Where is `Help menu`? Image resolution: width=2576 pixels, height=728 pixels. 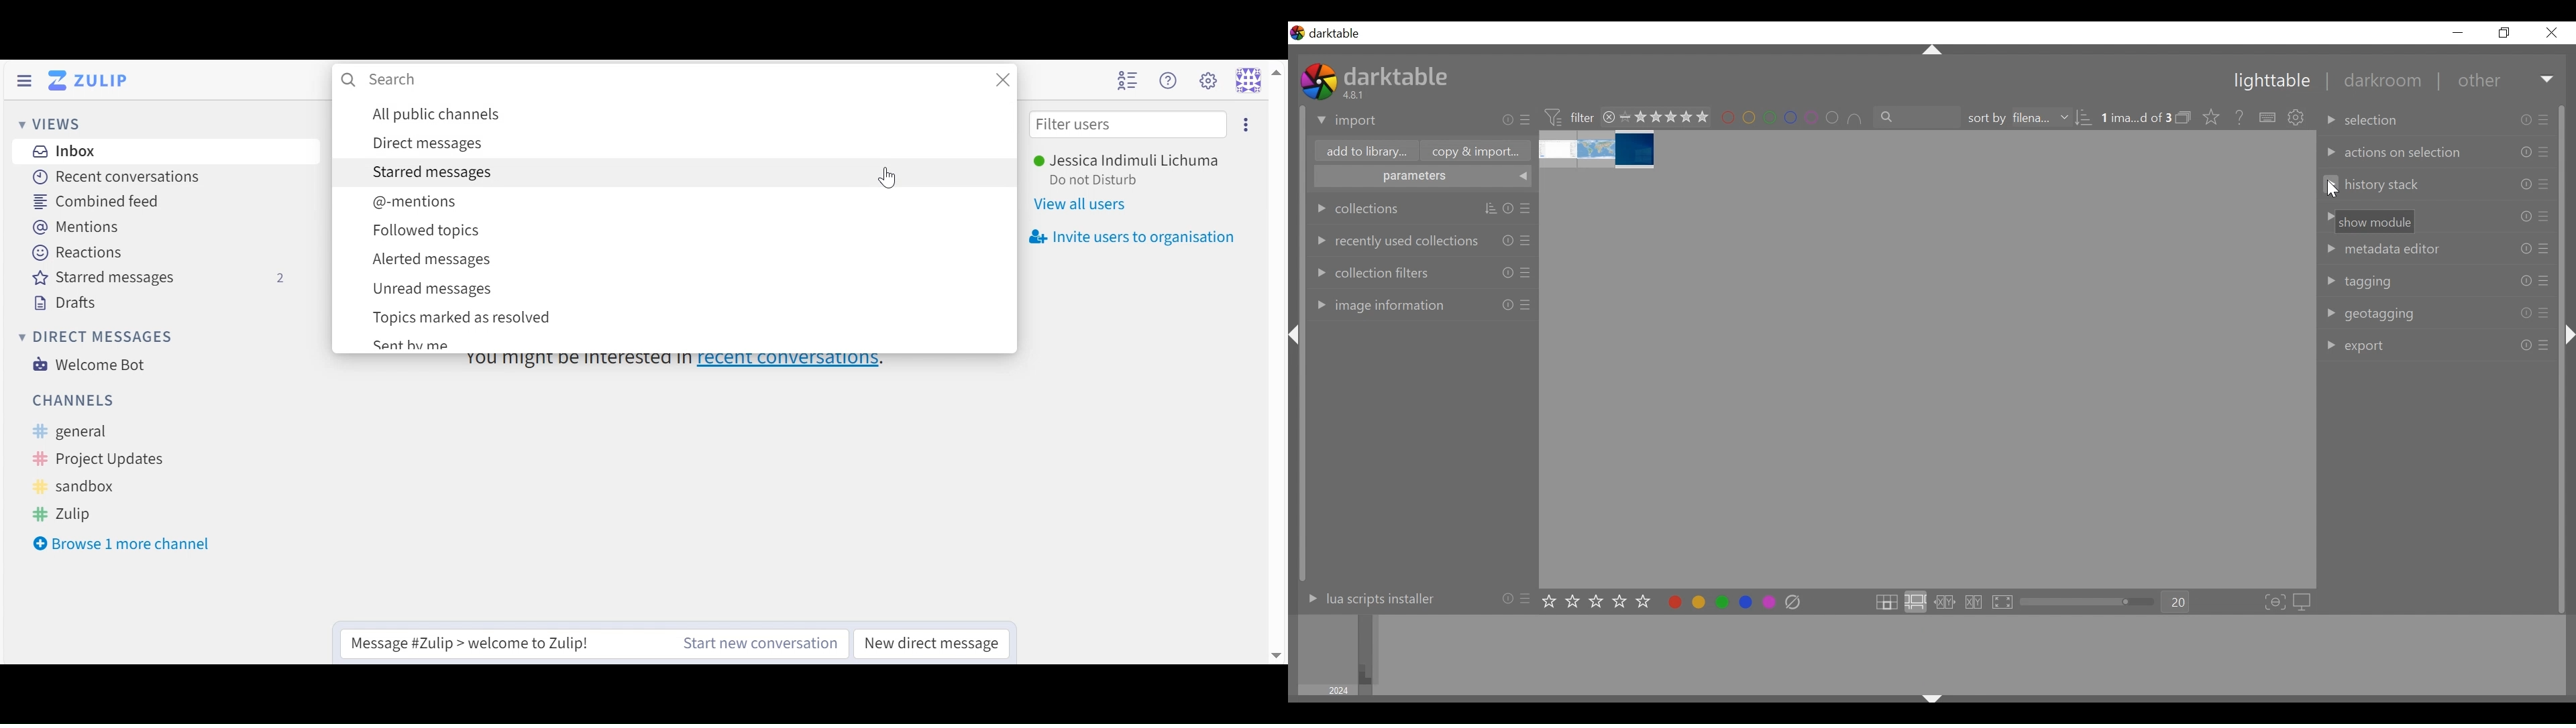
Help menu is located at coordinates (1170, 80).